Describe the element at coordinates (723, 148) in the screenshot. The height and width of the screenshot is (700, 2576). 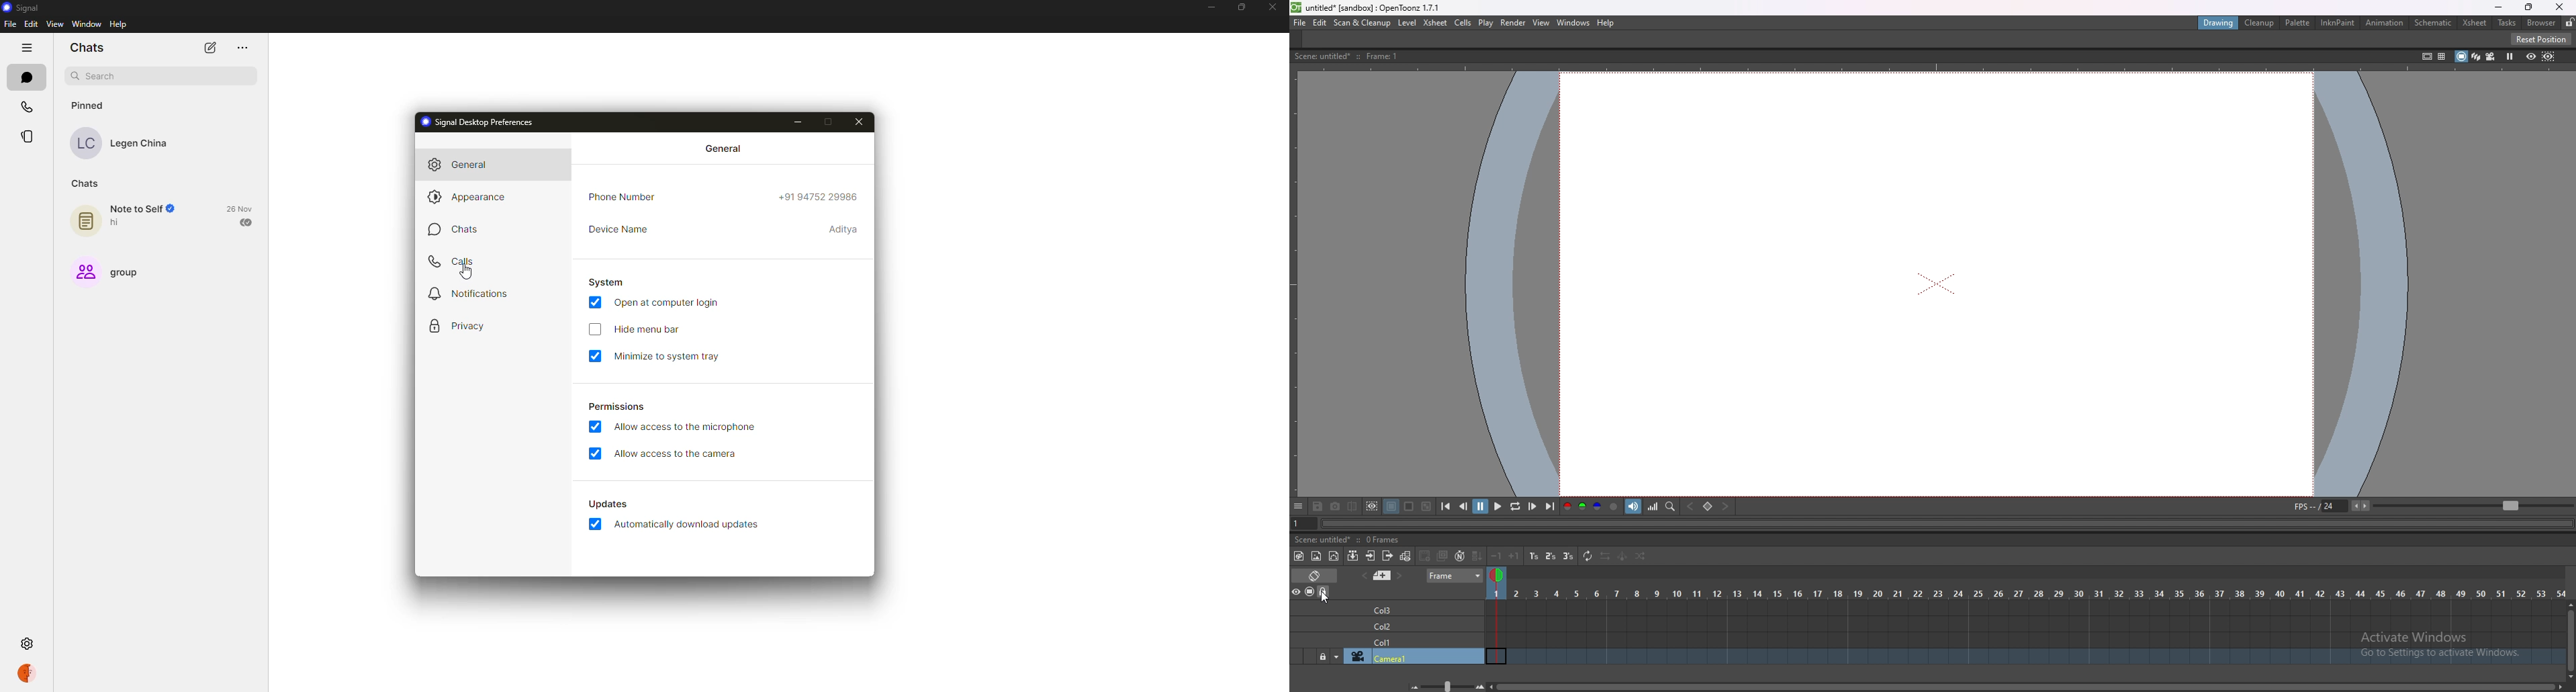
I see `general` at that location.